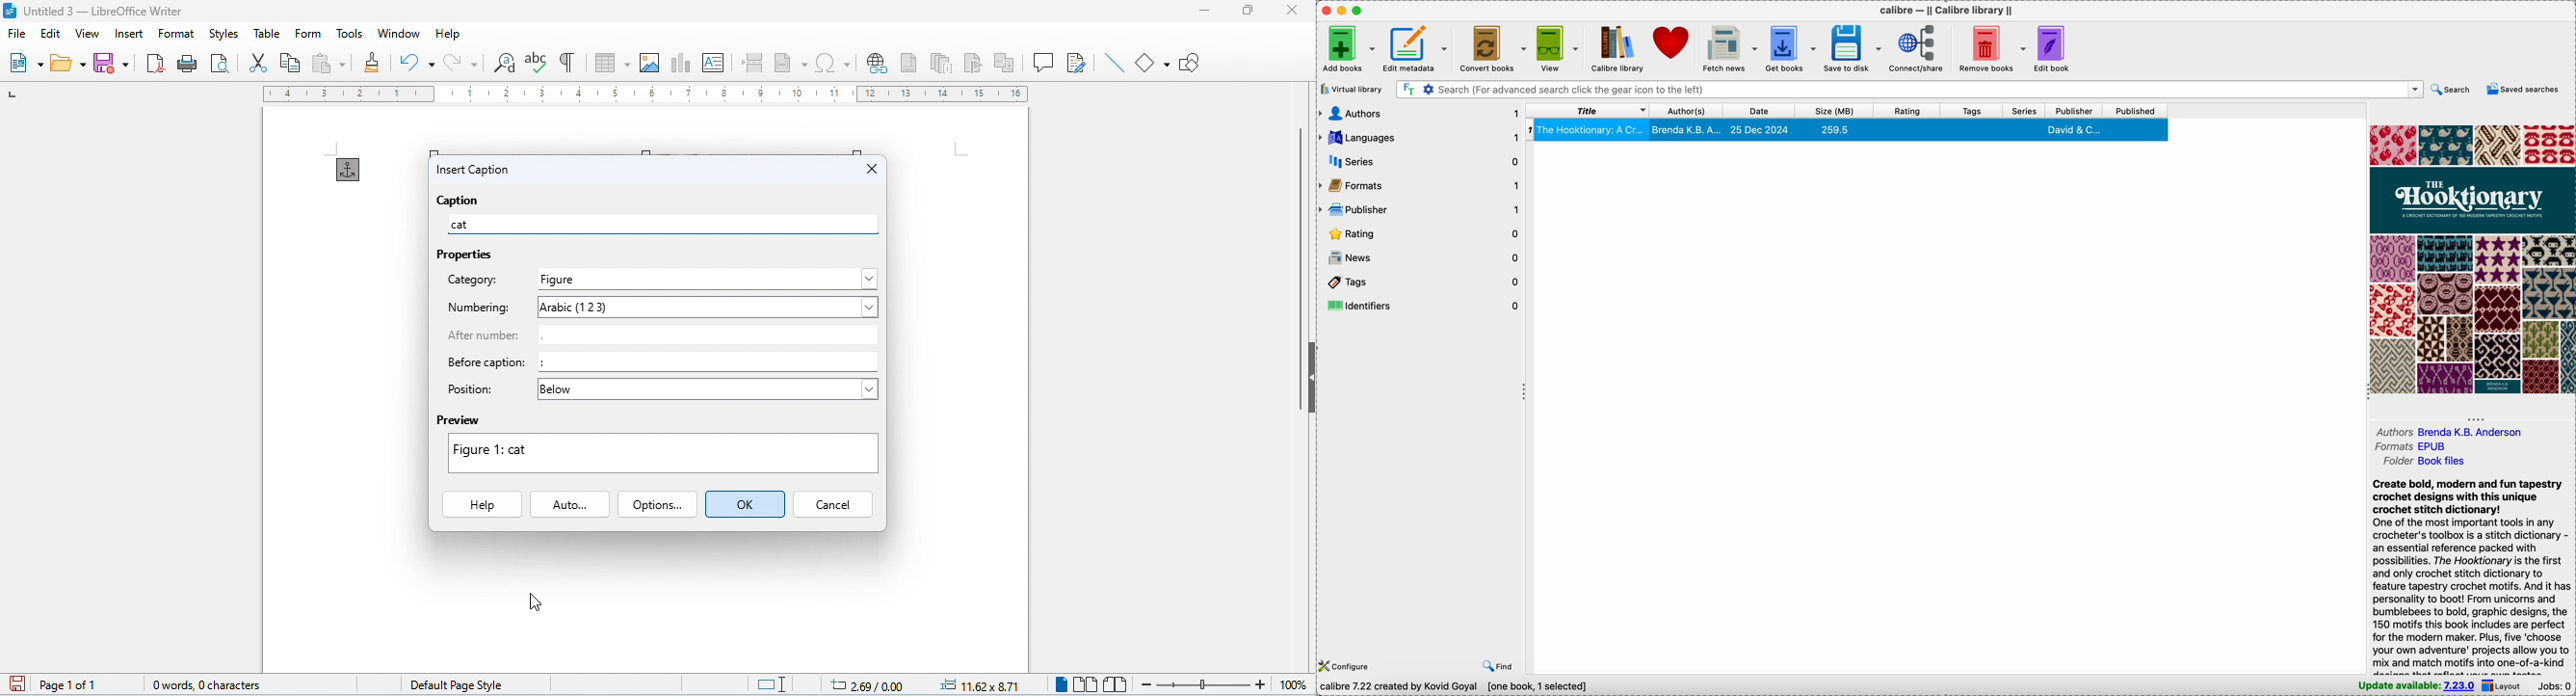  What do you see at coordinates (498, 449) in the screenshot?
I see `text changed` at bounding box center [498, 449].